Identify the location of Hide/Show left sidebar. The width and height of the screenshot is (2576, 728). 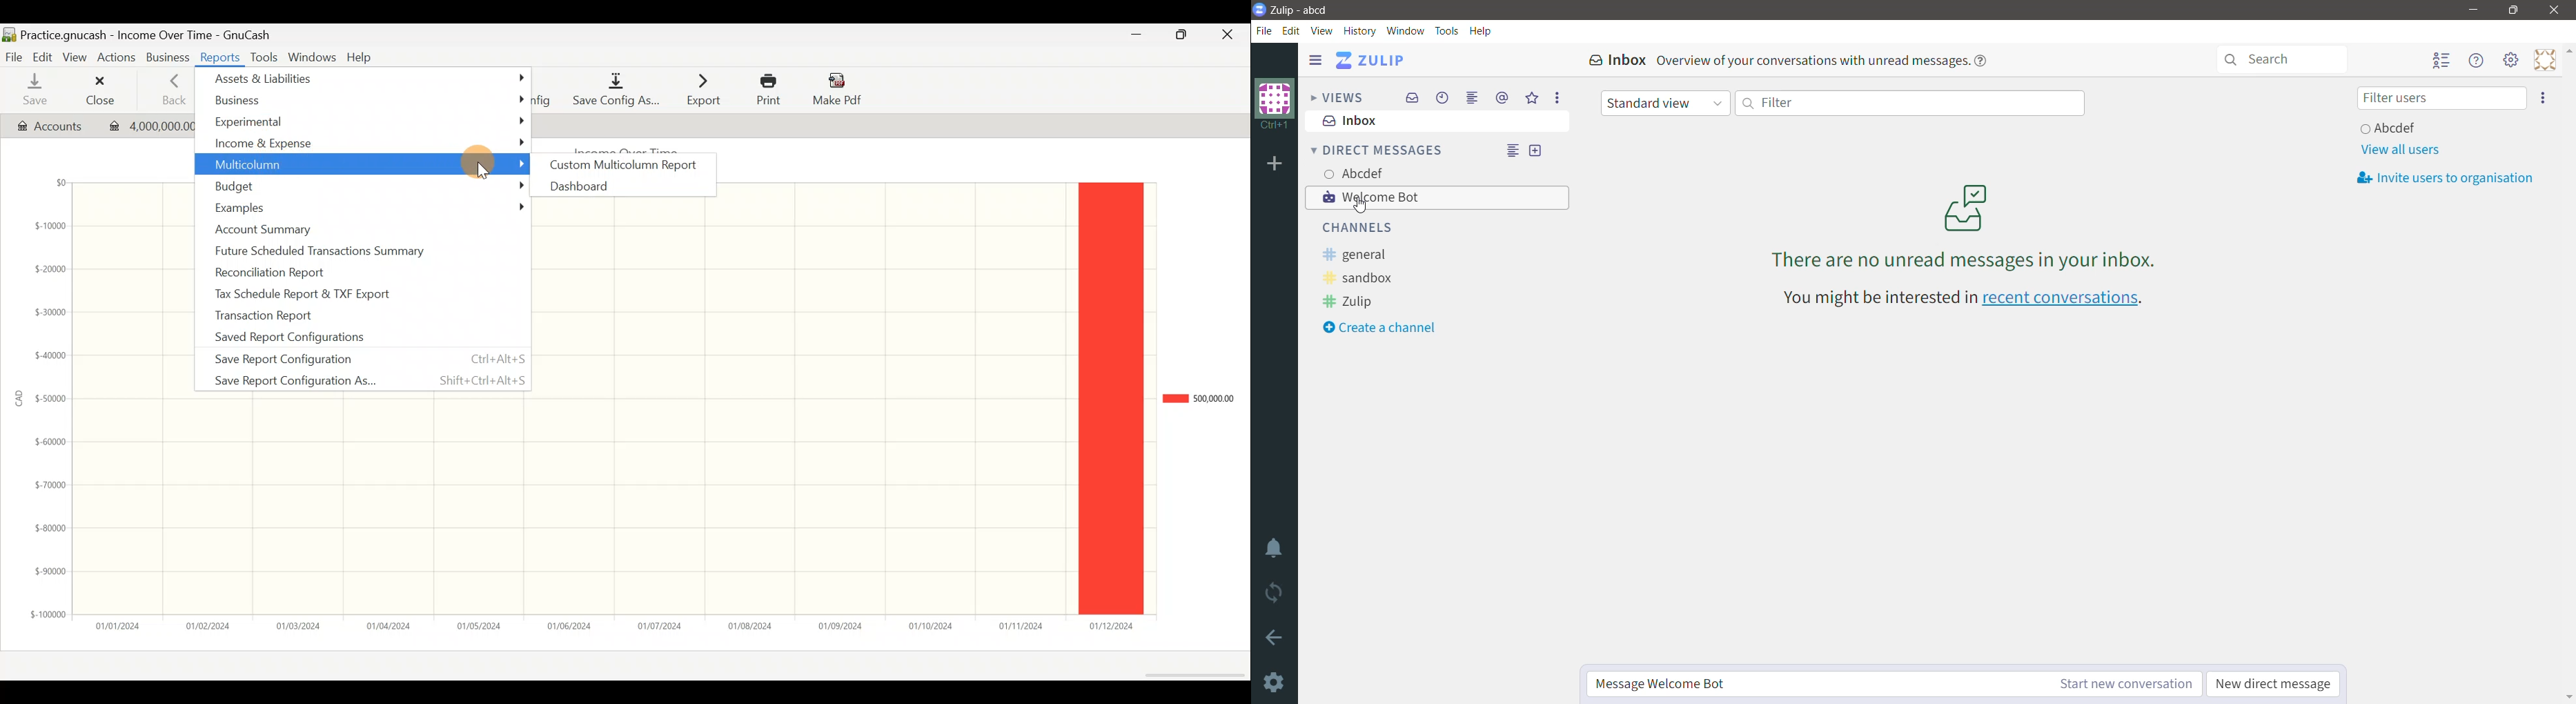
(1316, 61).